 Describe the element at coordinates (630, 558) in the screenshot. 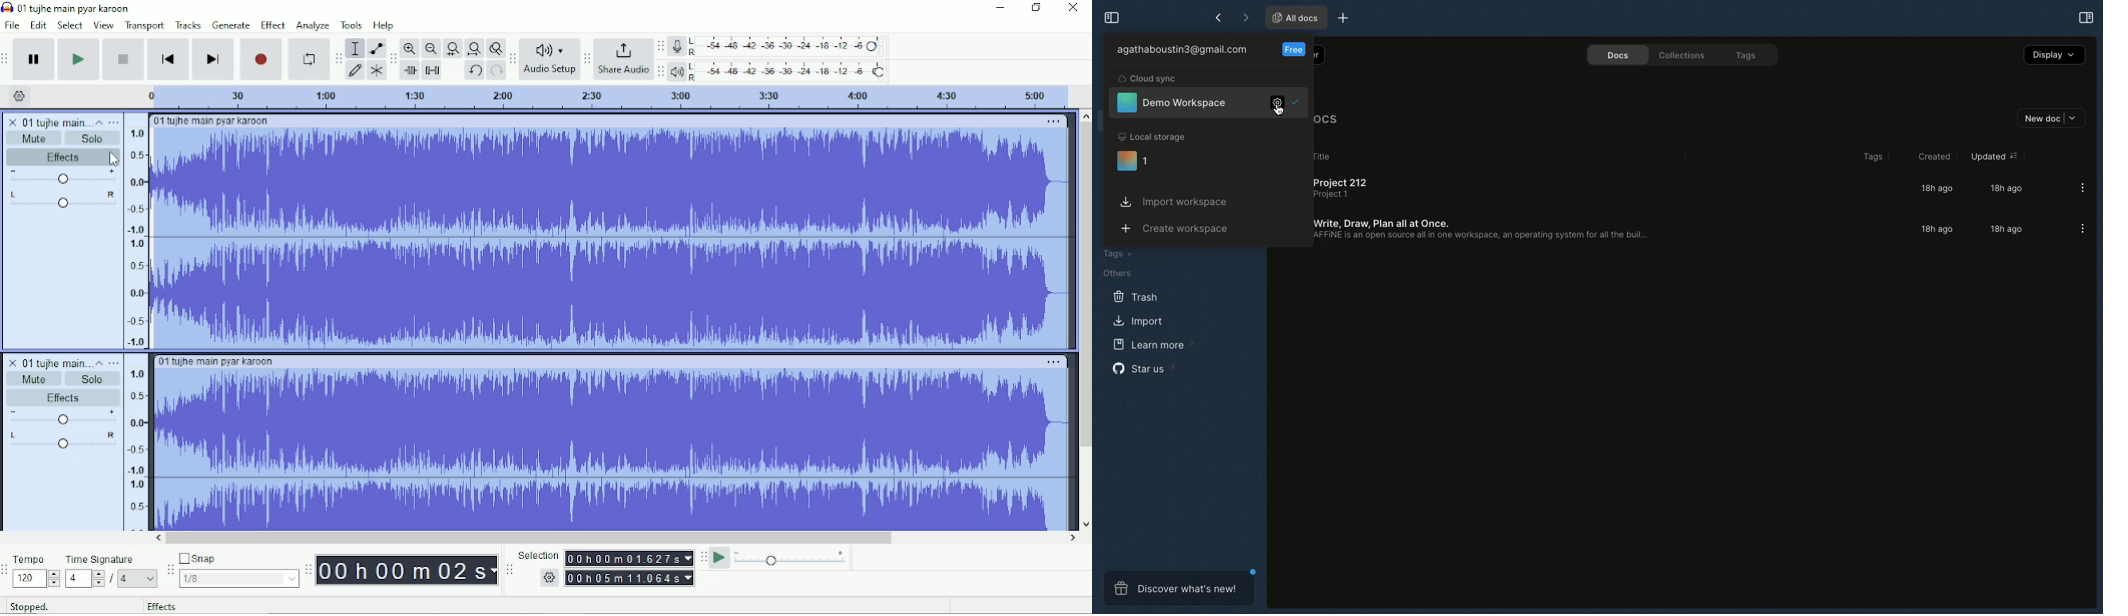

I see `00 h 00 m 00.00s` at that location.